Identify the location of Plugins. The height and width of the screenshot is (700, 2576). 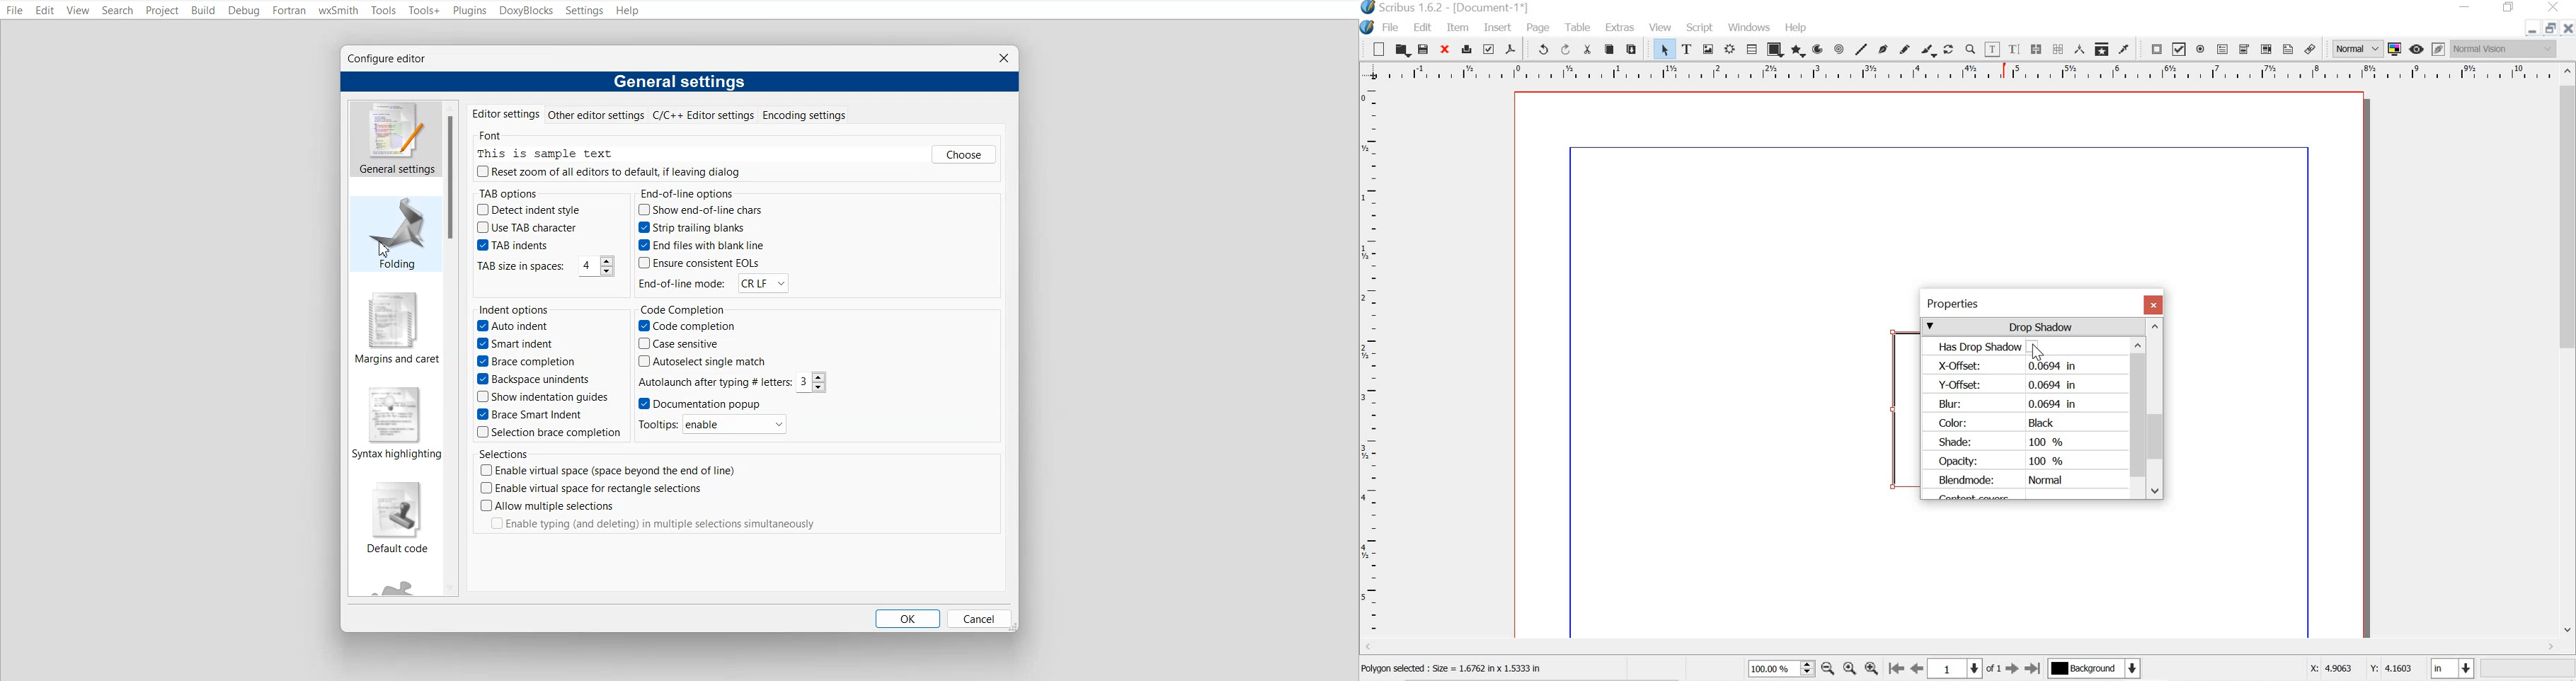
(470, 11).